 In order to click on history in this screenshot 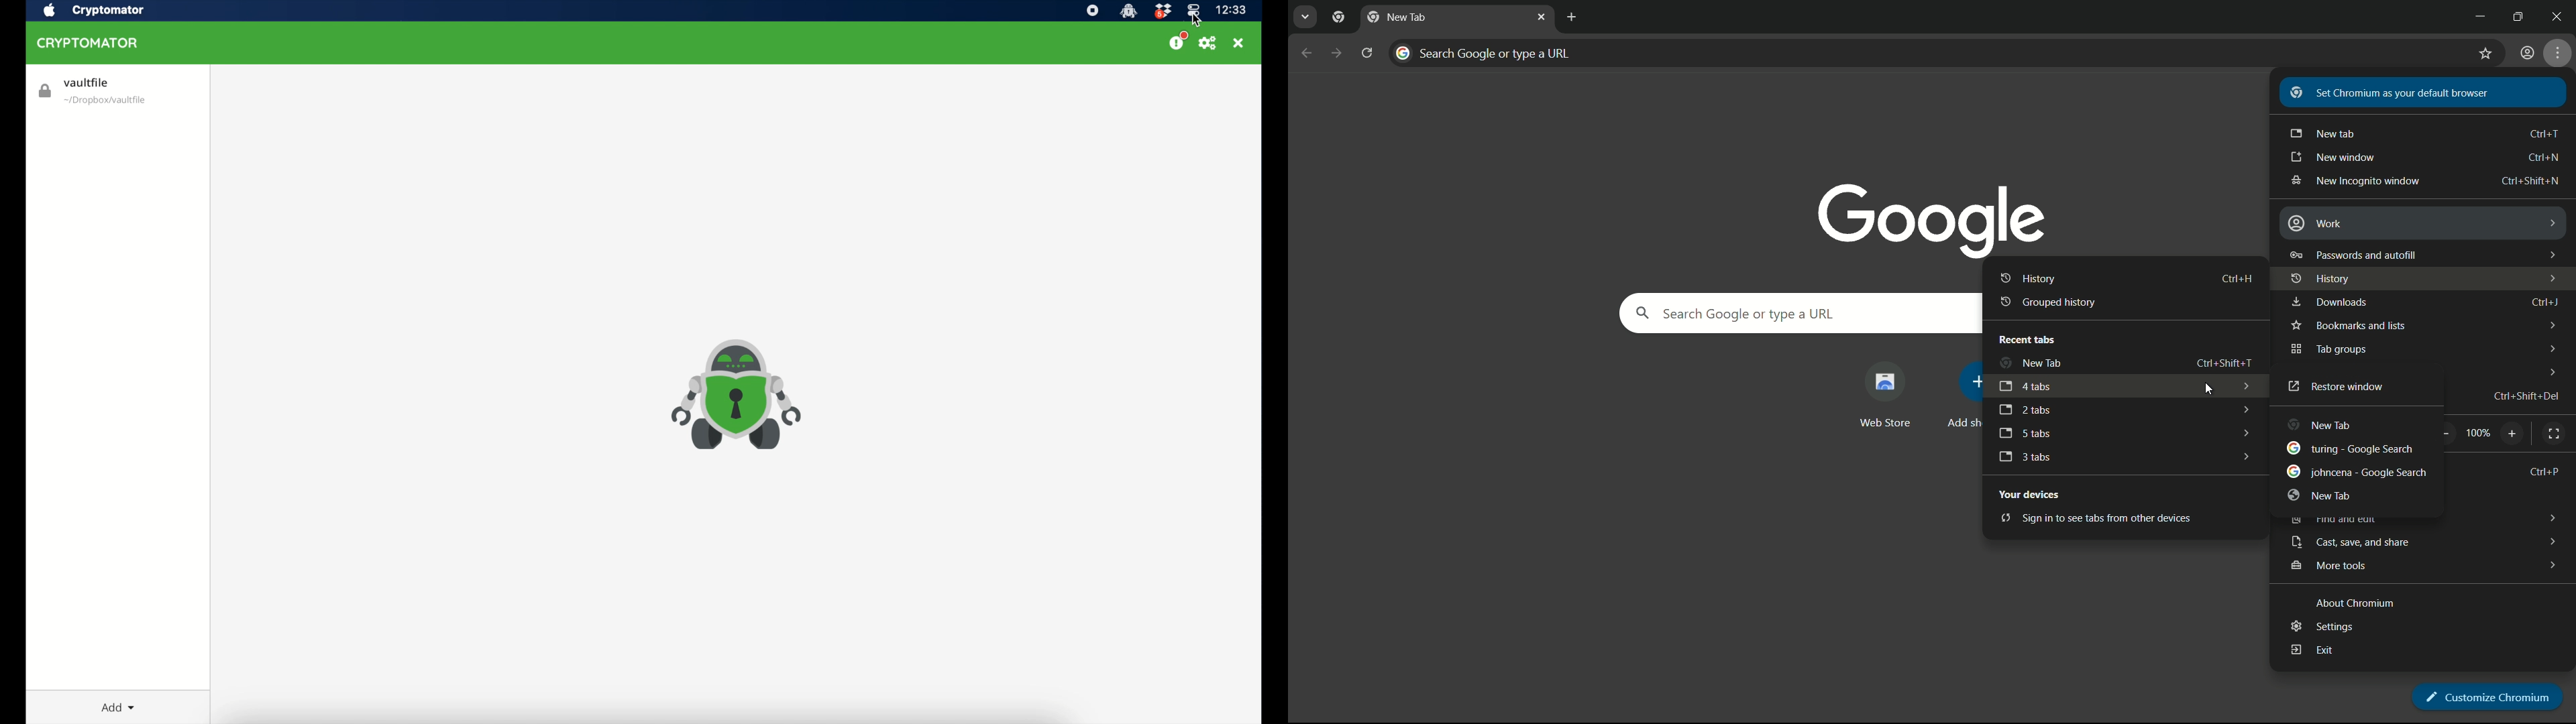, I will do `click(2027, 278)`.